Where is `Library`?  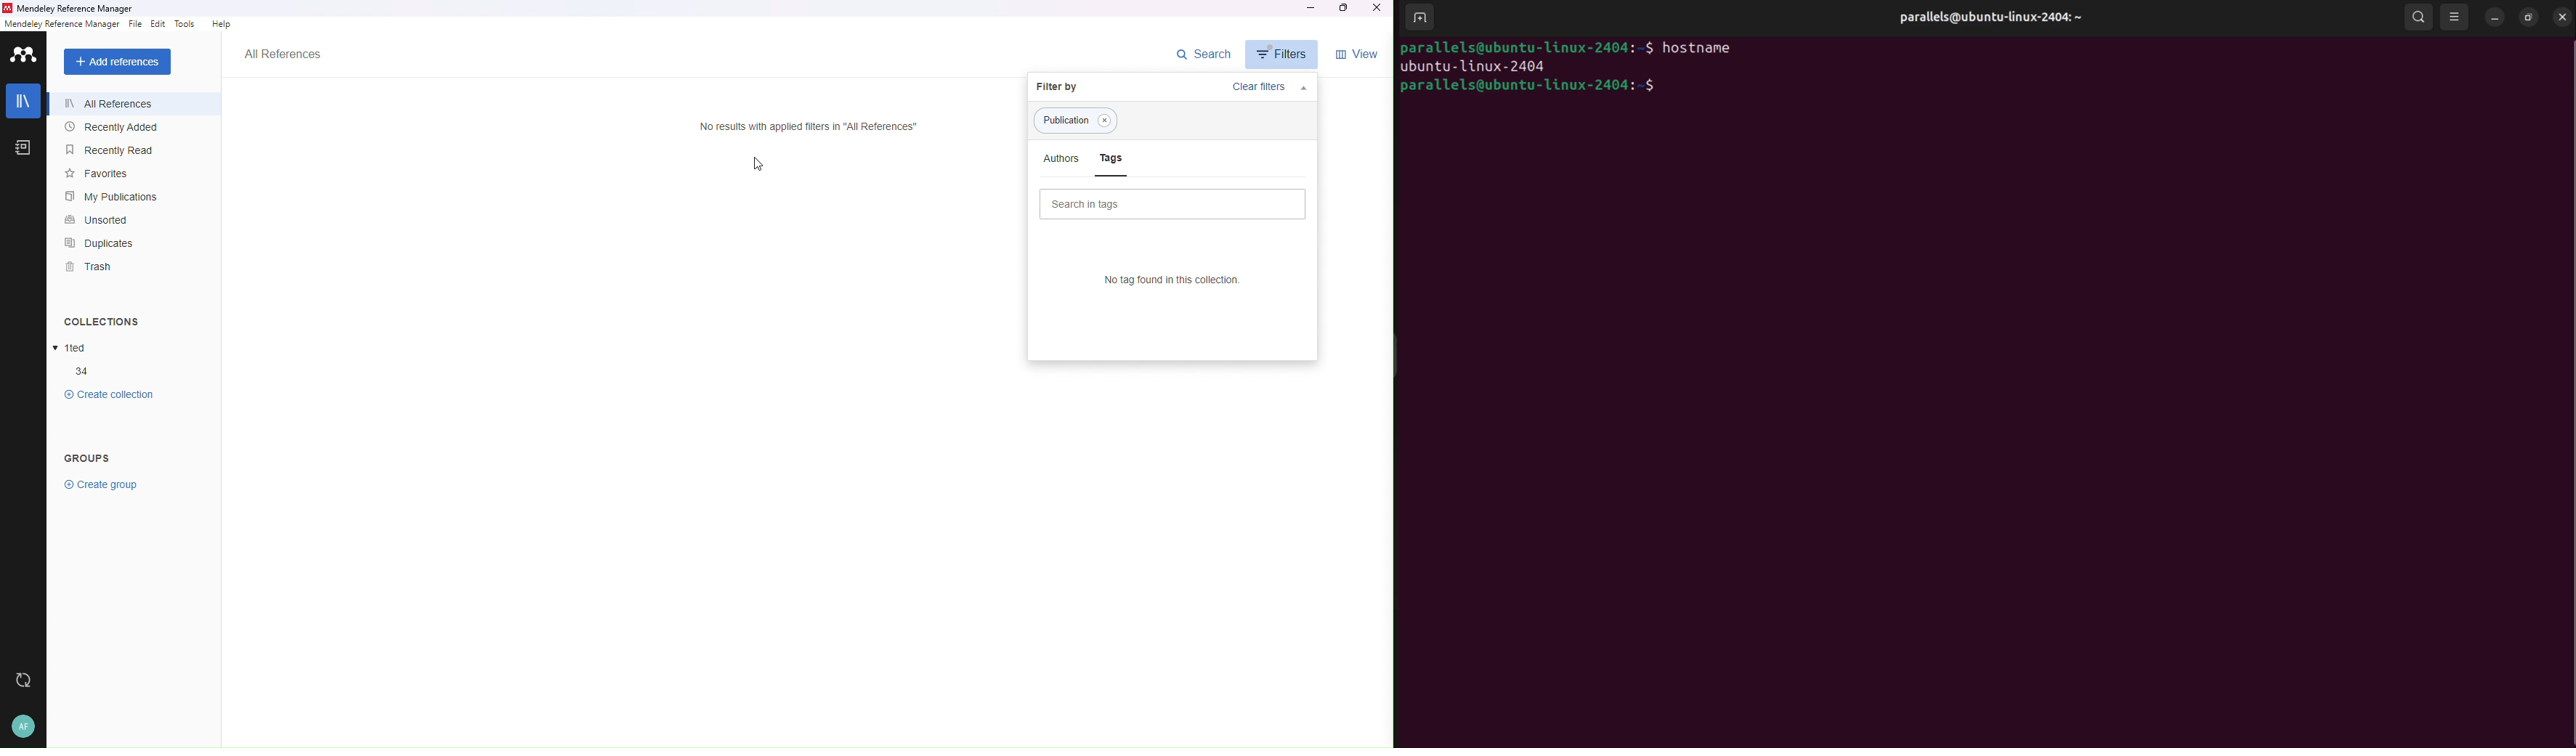 Library is located at coordinates (23, 100).